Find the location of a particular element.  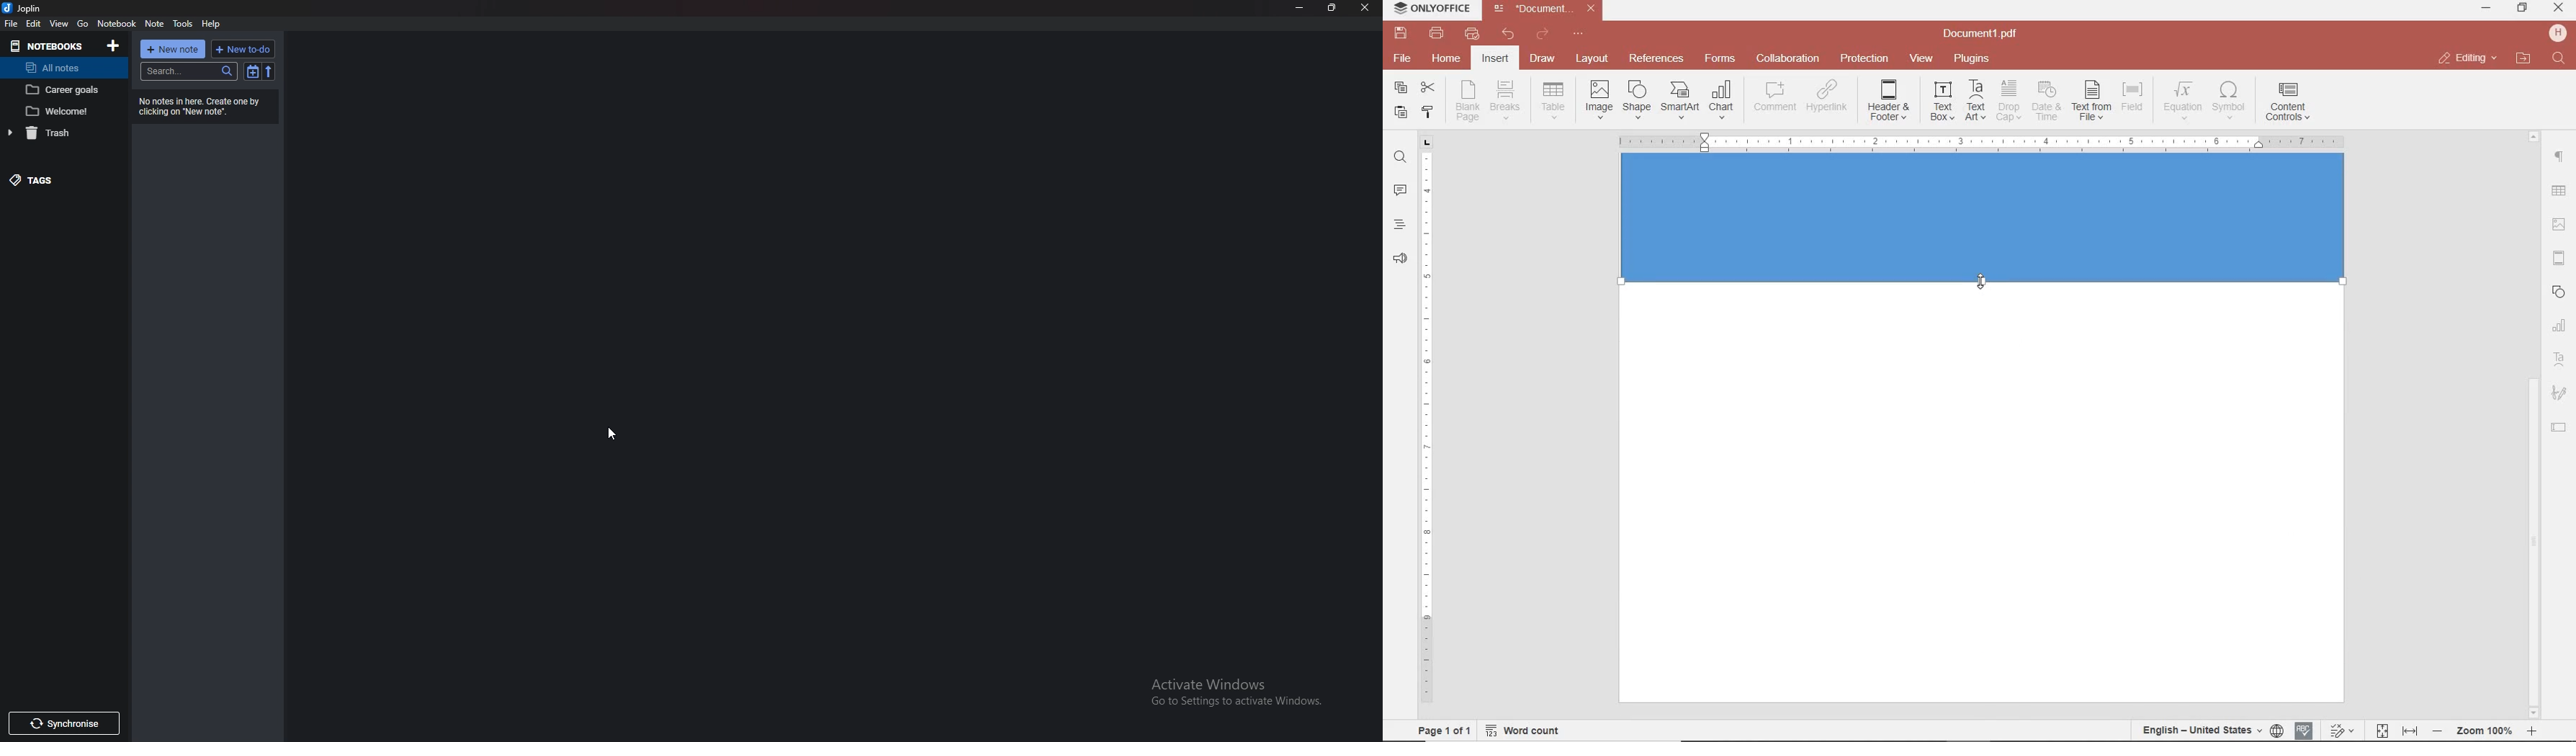

ADD HYPERLINK is located at coordinates (1828, 99).